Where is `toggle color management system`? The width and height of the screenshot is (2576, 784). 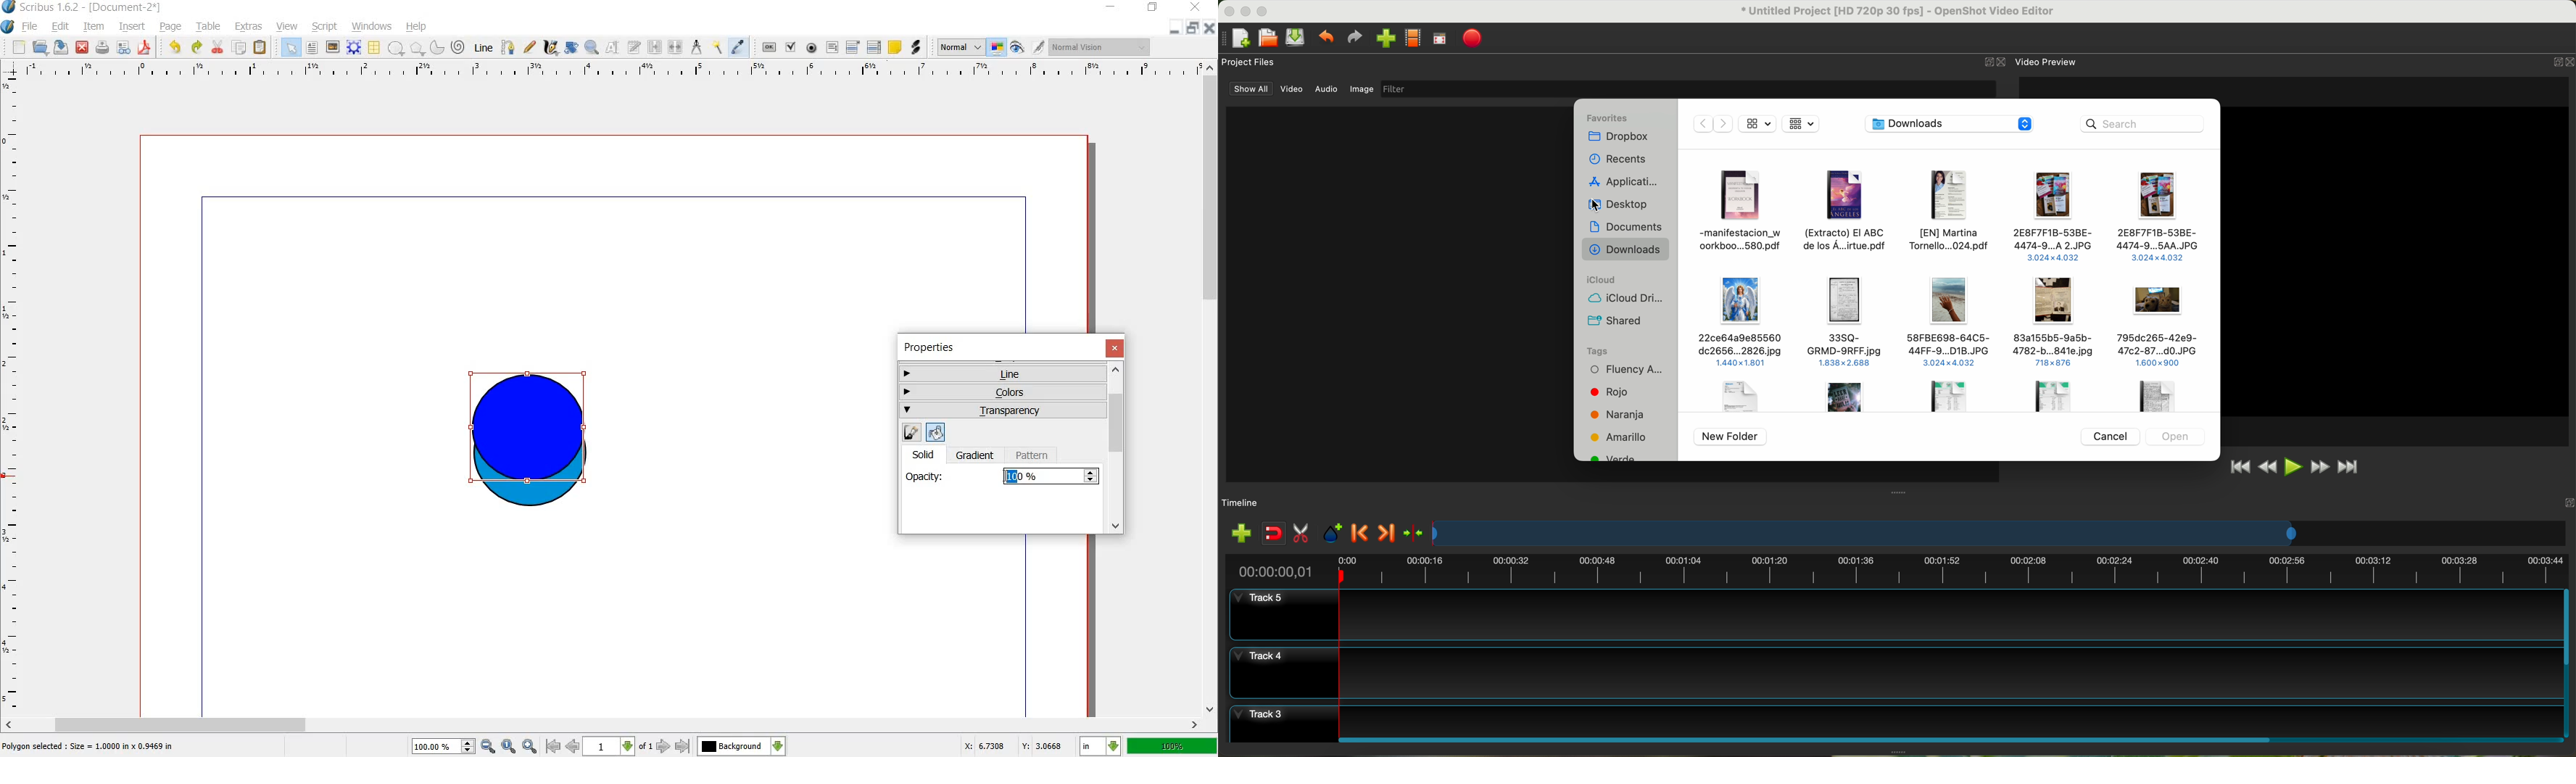
toggle color management system is located at coordinates (996, 47).